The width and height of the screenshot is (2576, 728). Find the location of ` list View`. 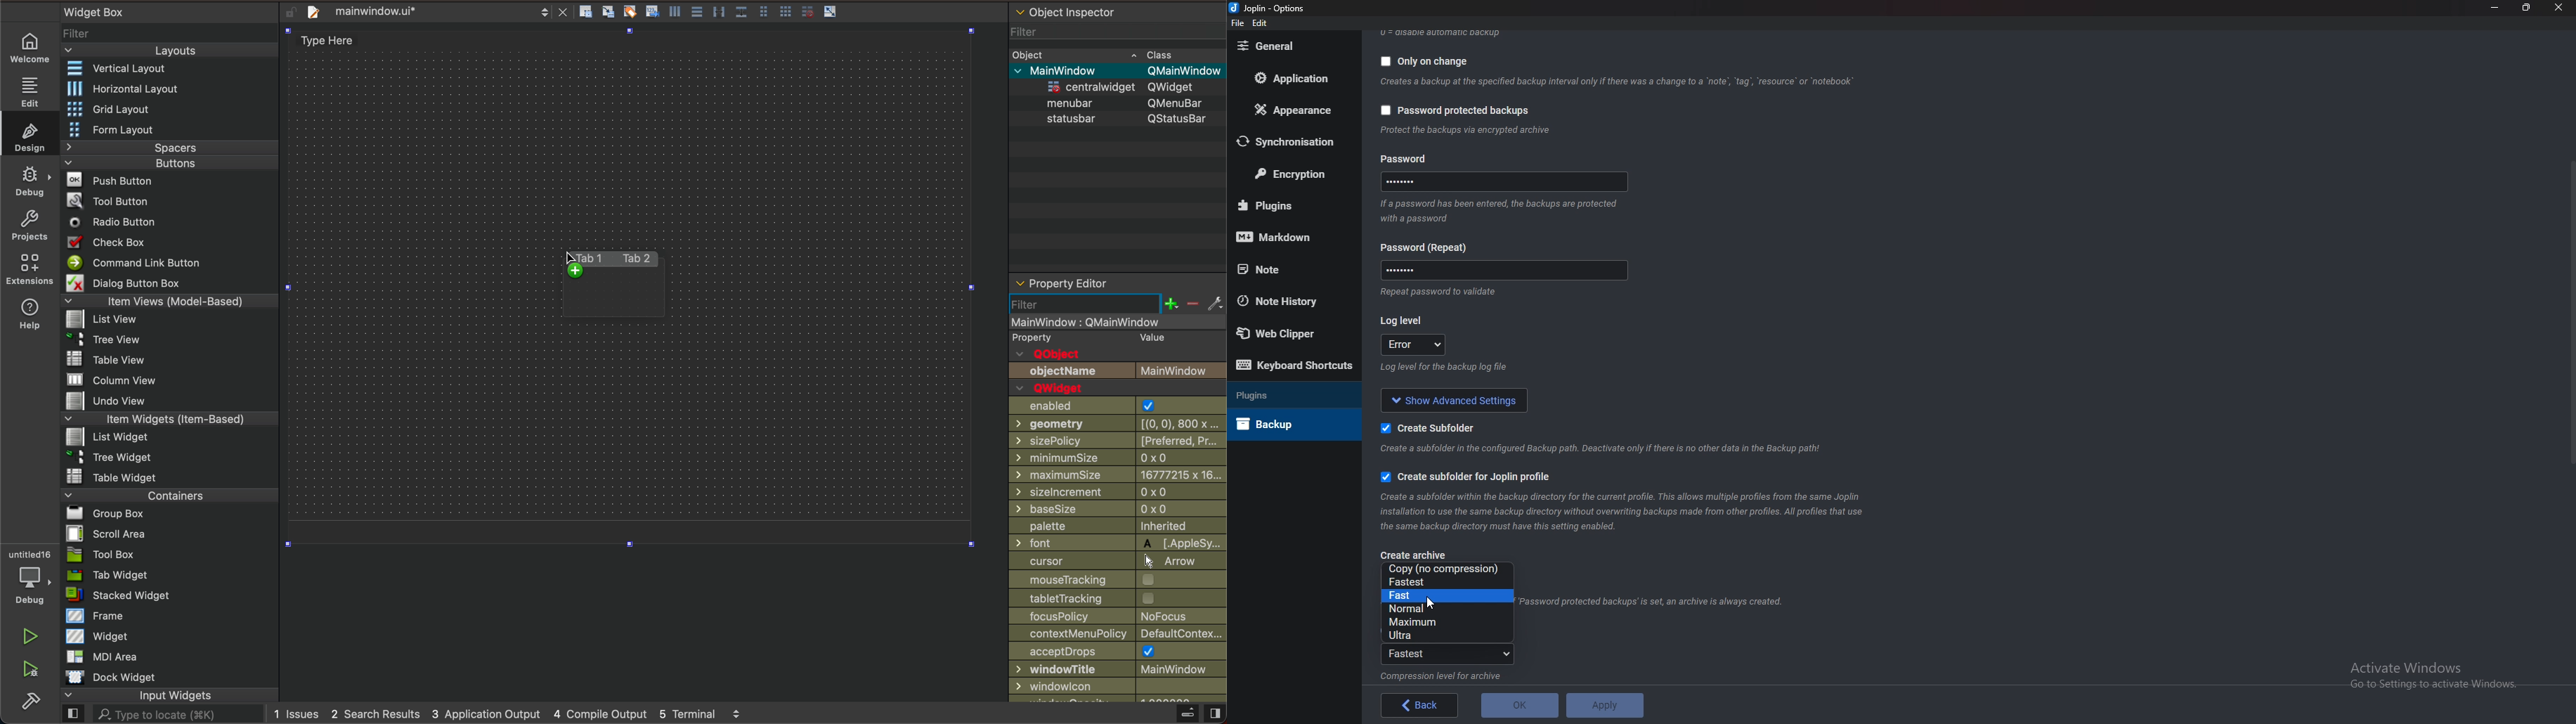

 list View is located at coordinates (102, 320).